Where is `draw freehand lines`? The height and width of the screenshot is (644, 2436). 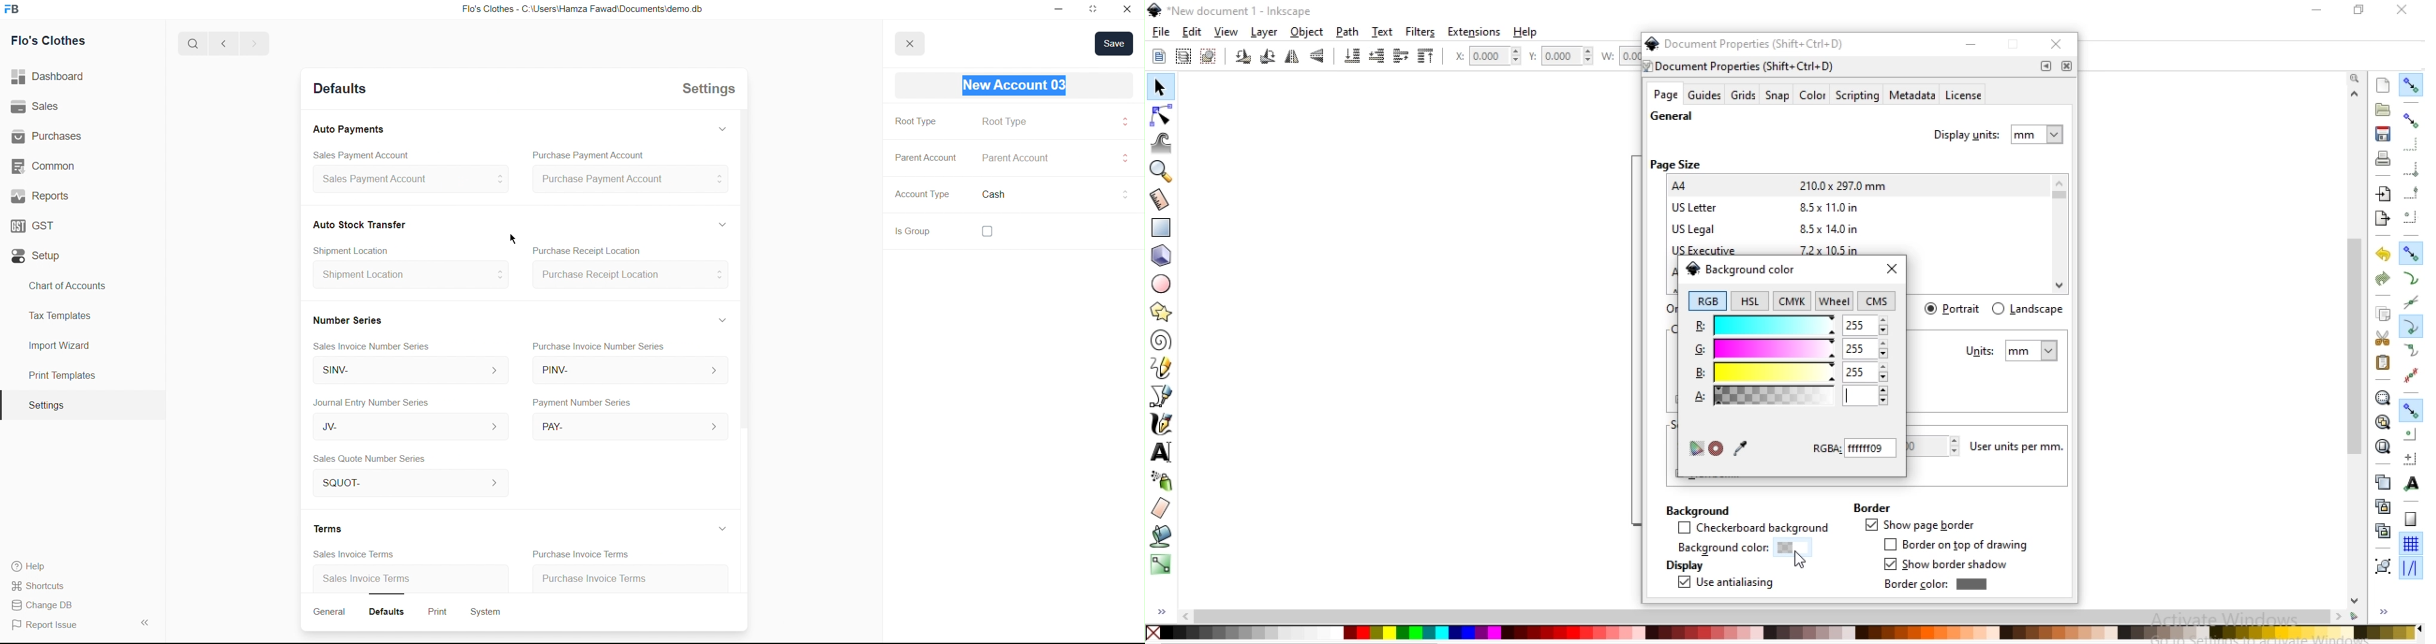
draw freehand lines is located at coordinates (1161, 368).